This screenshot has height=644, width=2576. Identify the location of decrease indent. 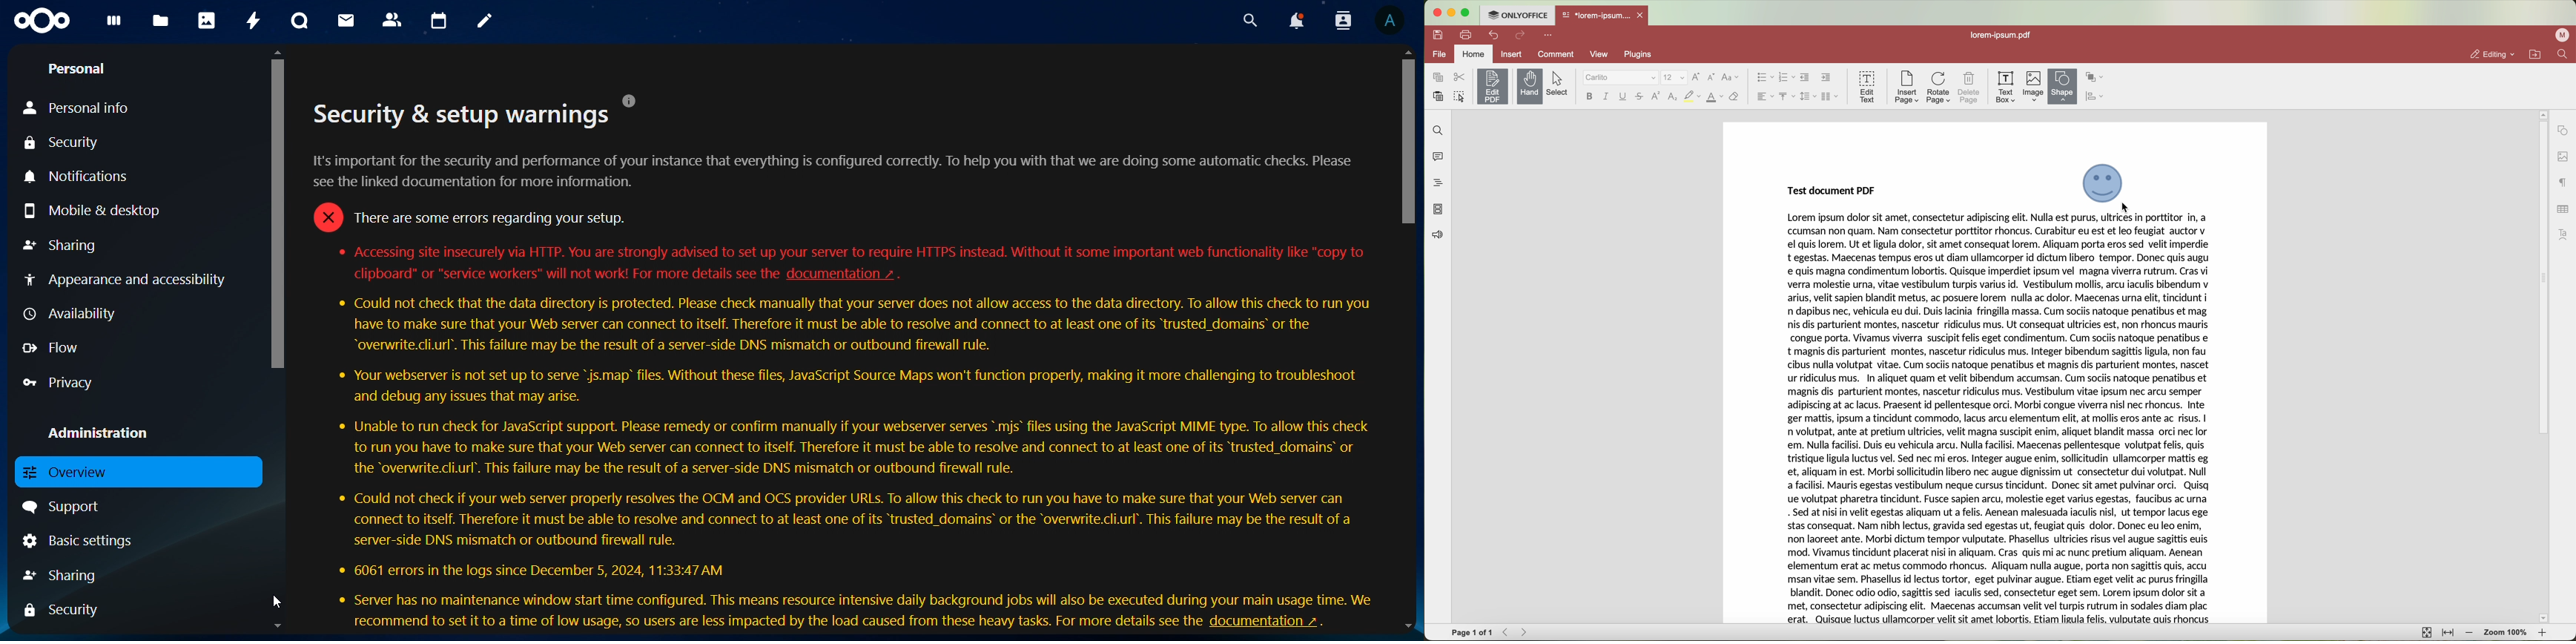
(1805, 78).